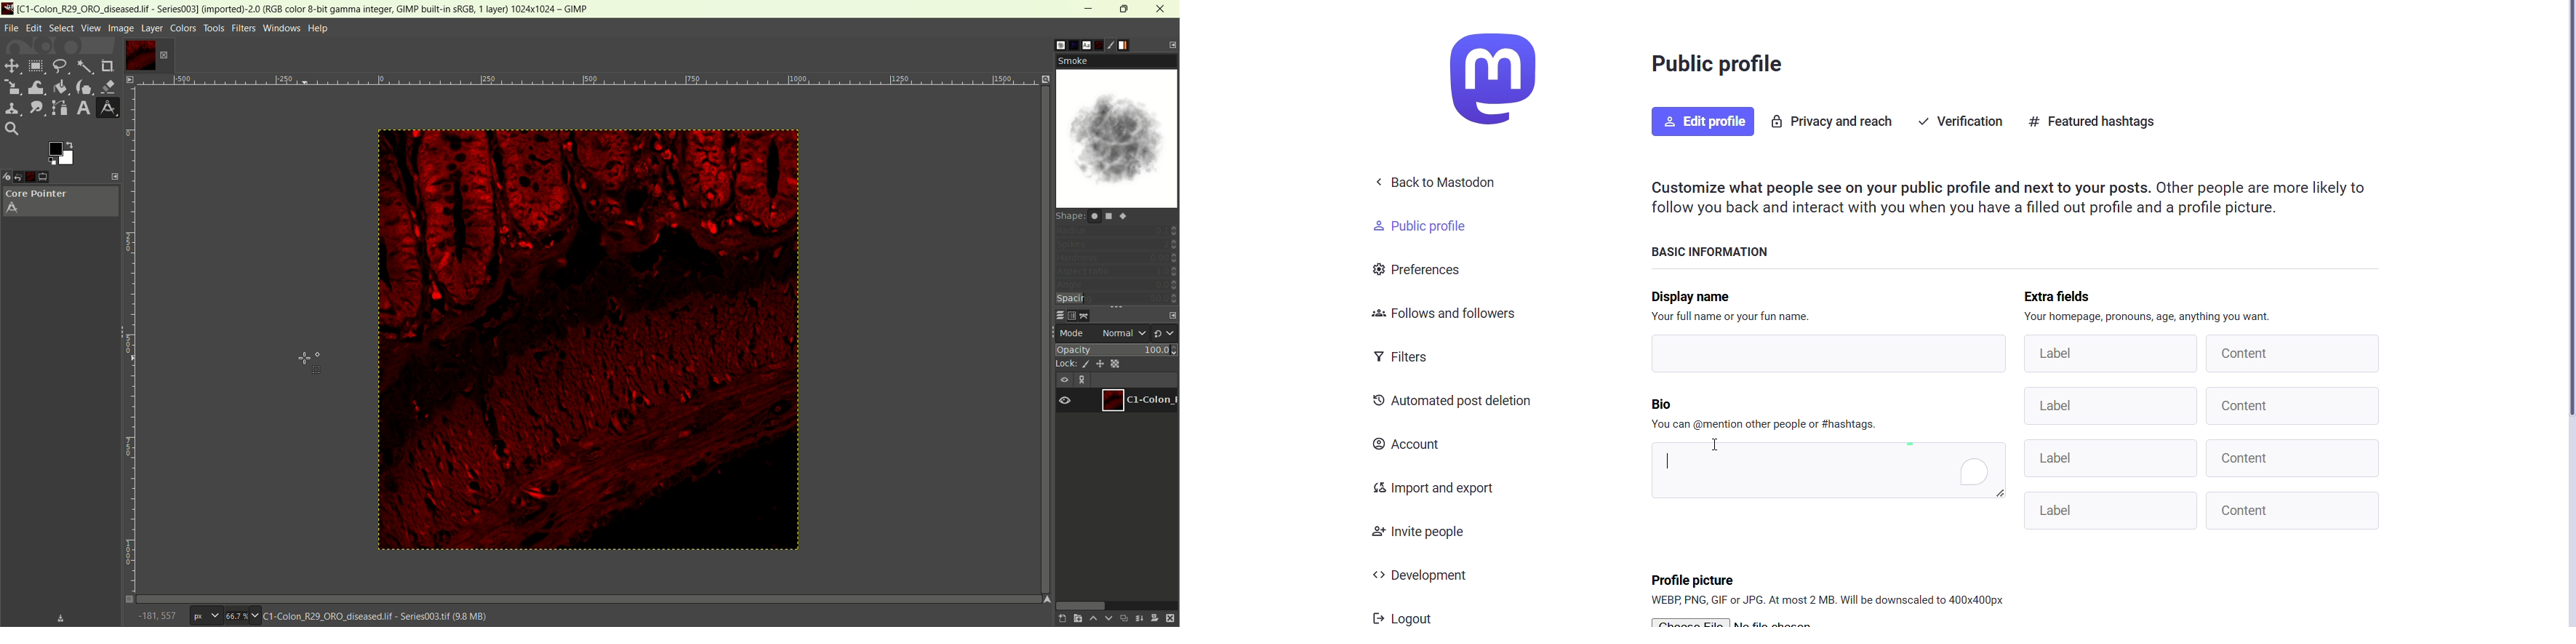 This screenshot has width=2576, height=644. I want to click on tools, so click(216, 28).